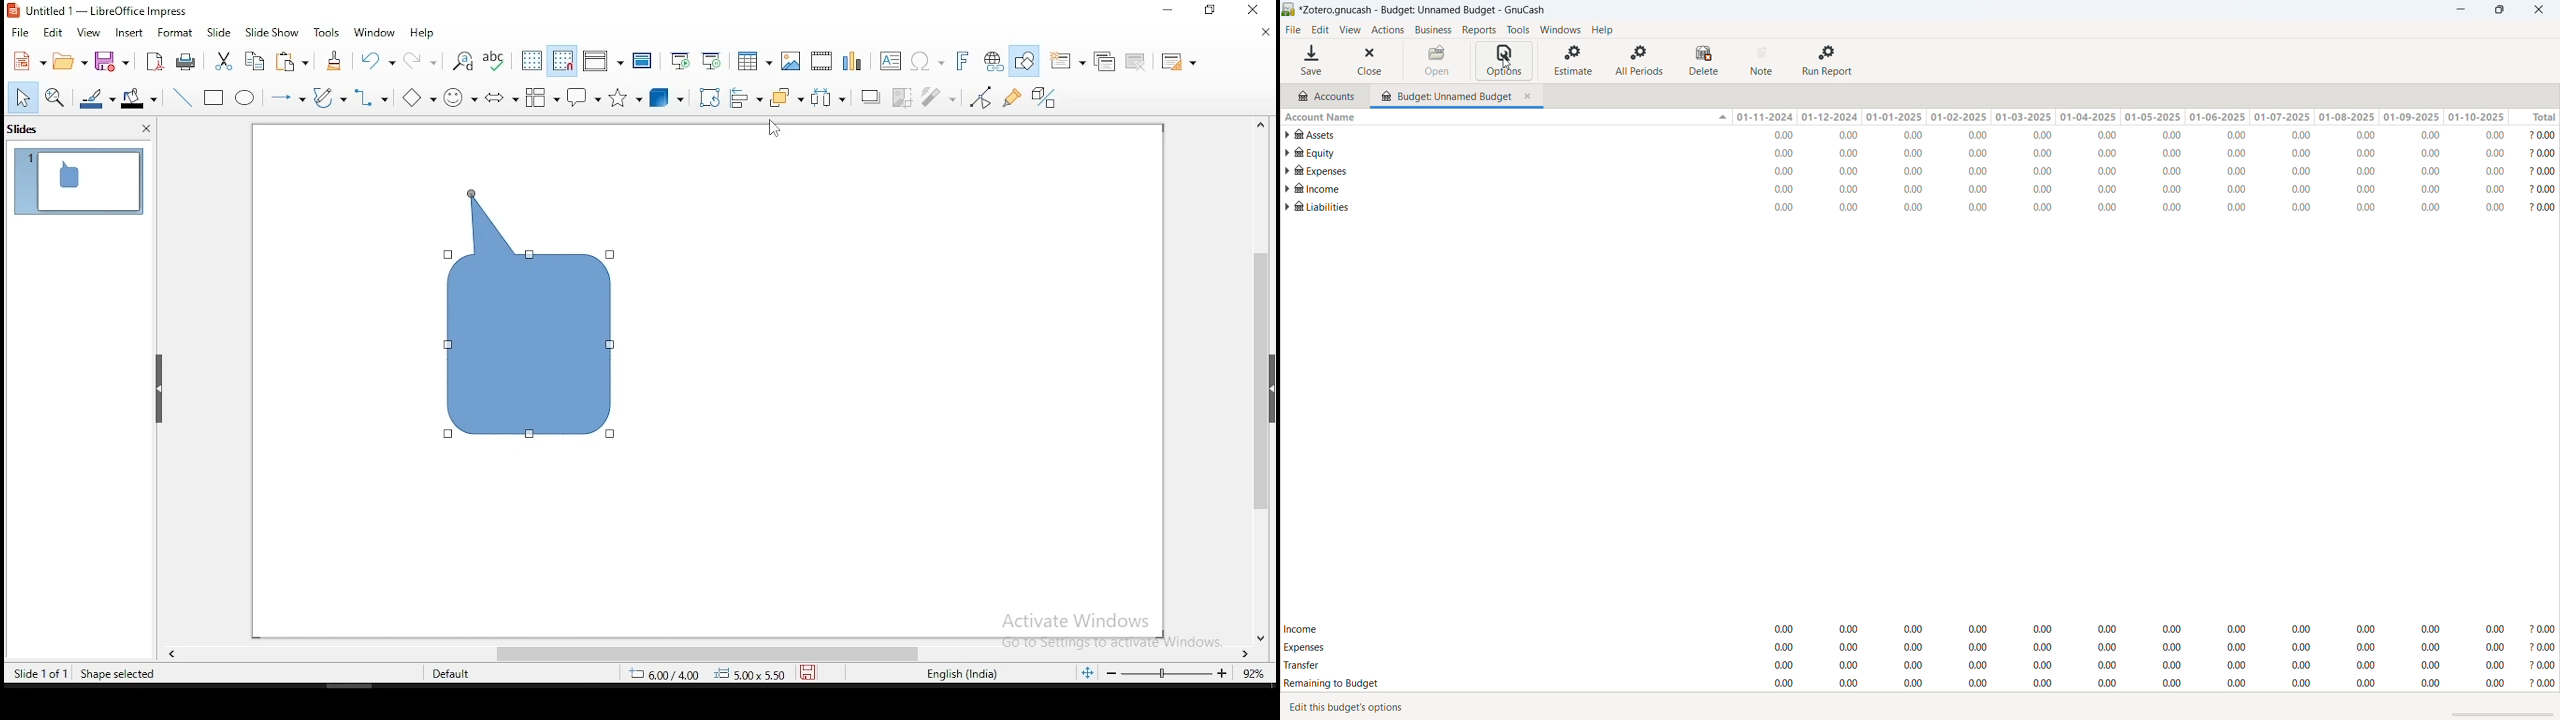 This screenshot has width=2576, height=728. What do you see at coordinates (2022, 116) in the screenshot?
I see `01-03-2025` at bounding box center [2022, 116].